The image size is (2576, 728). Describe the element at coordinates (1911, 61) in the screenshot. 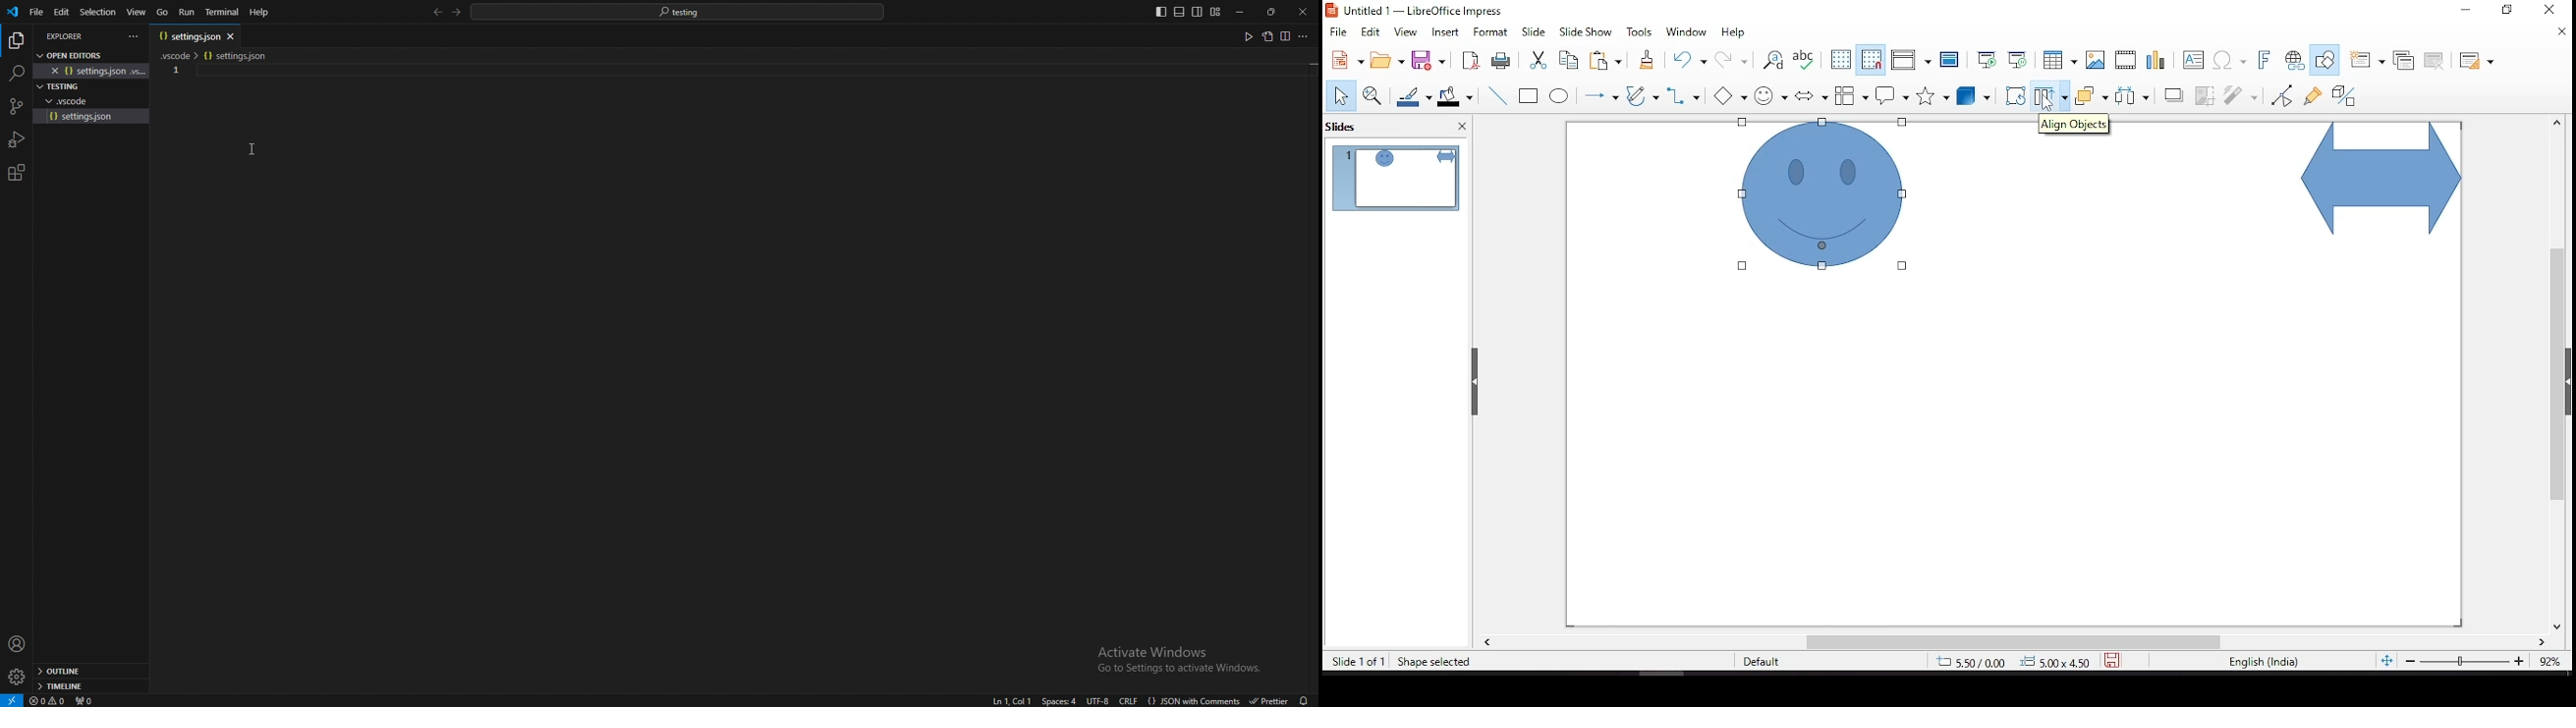

I see `display views` at that location.